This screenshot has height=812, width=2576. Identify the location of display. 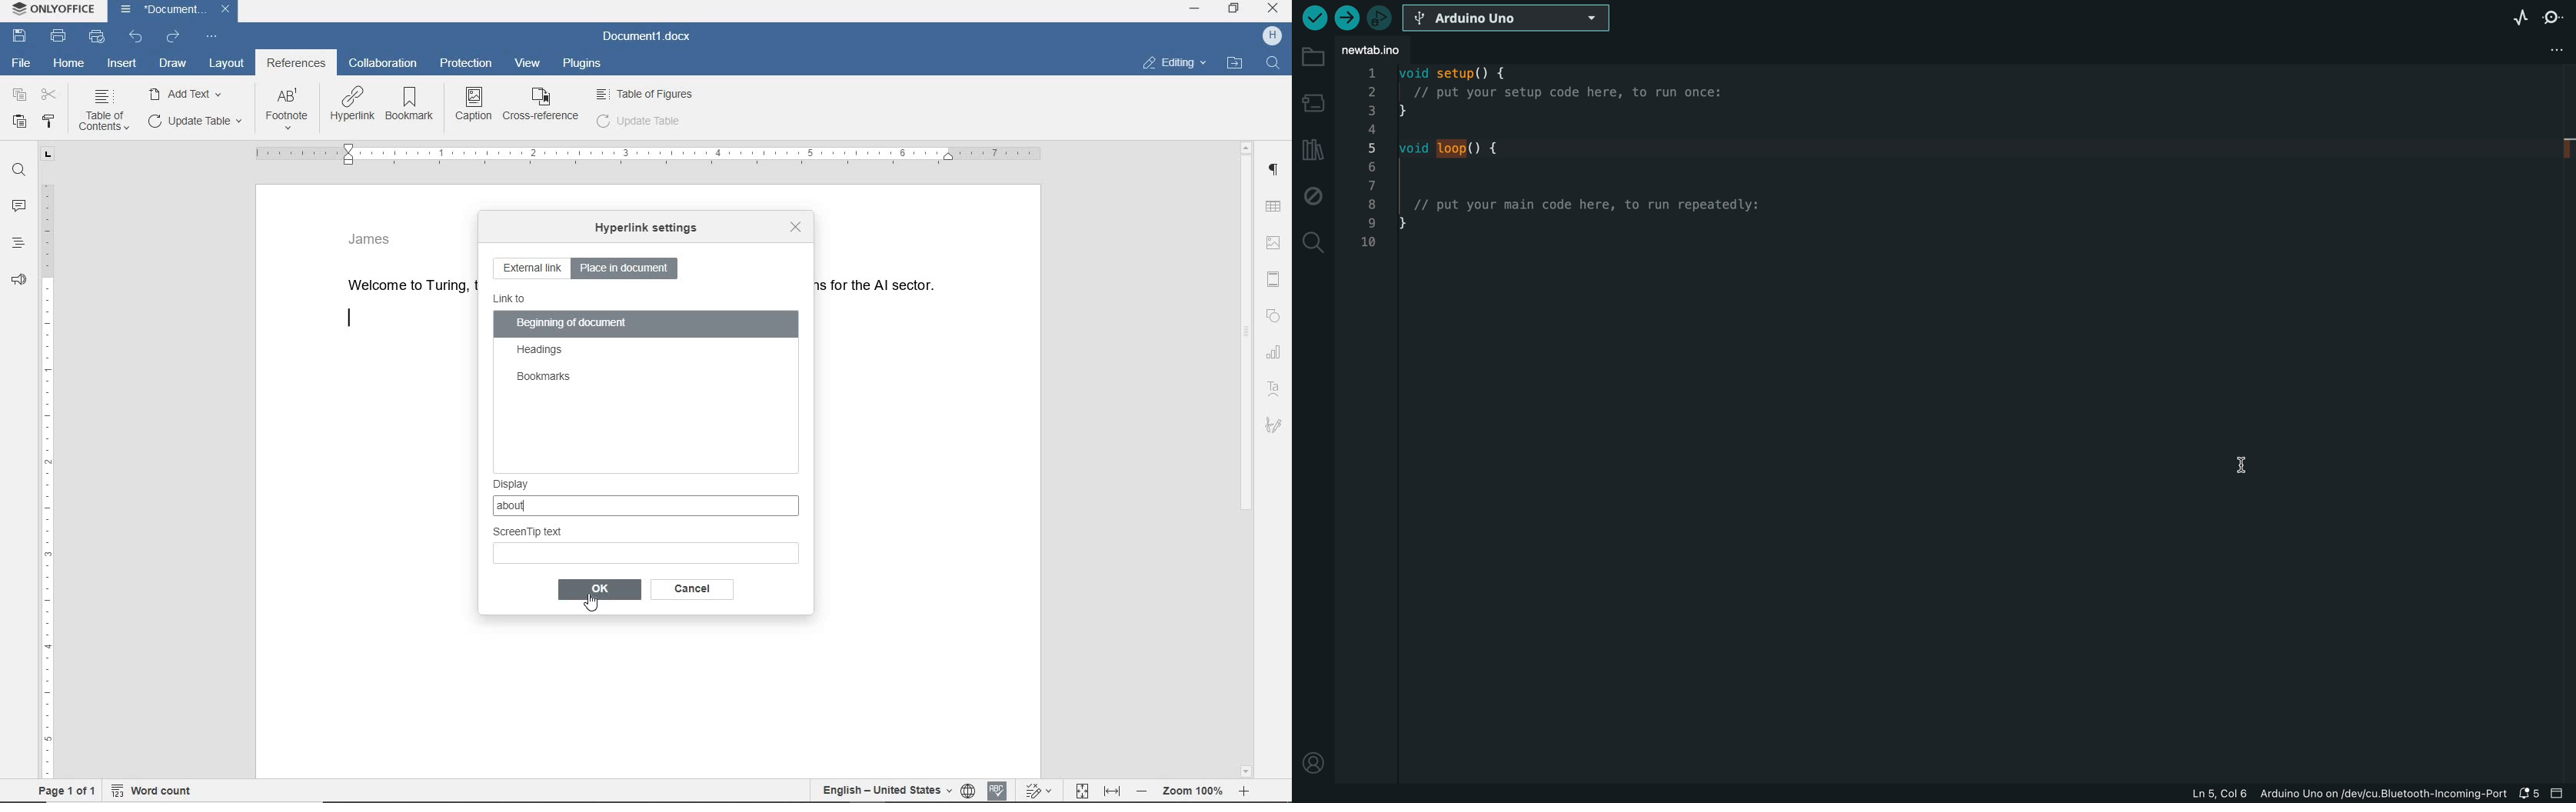
(648, 479).